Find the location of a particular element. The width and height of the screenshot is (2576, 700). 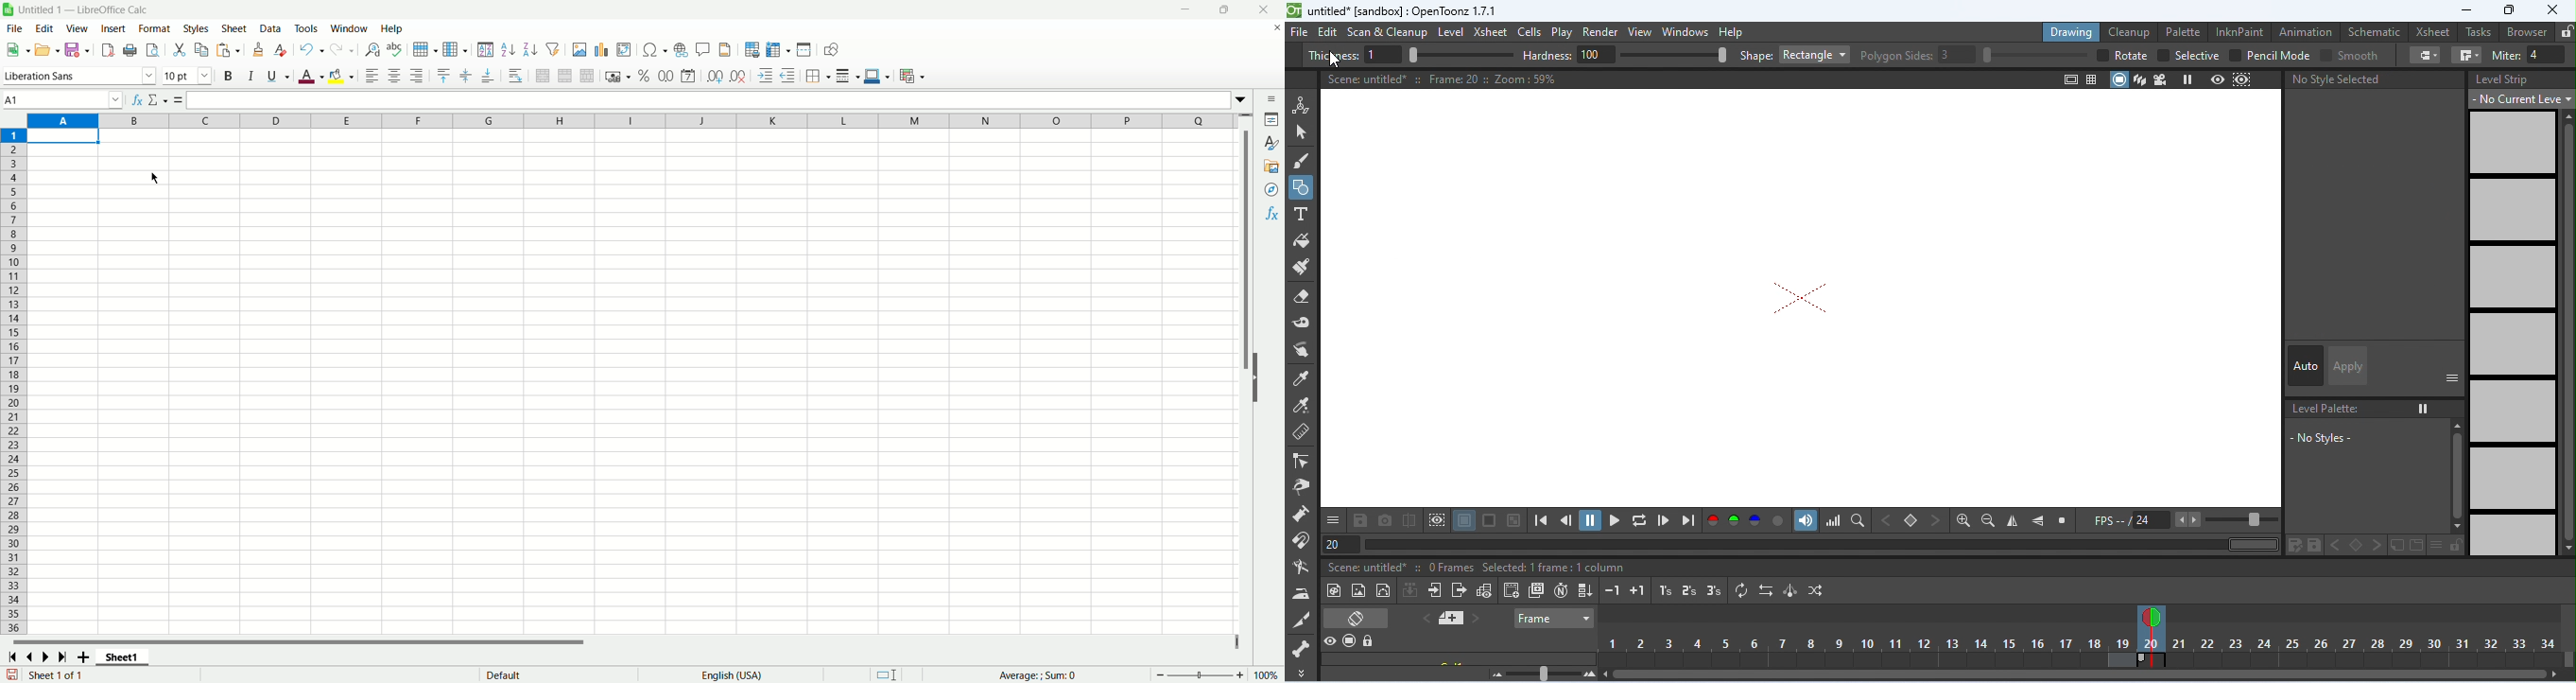

format as number is located at coordinates (666, 76).